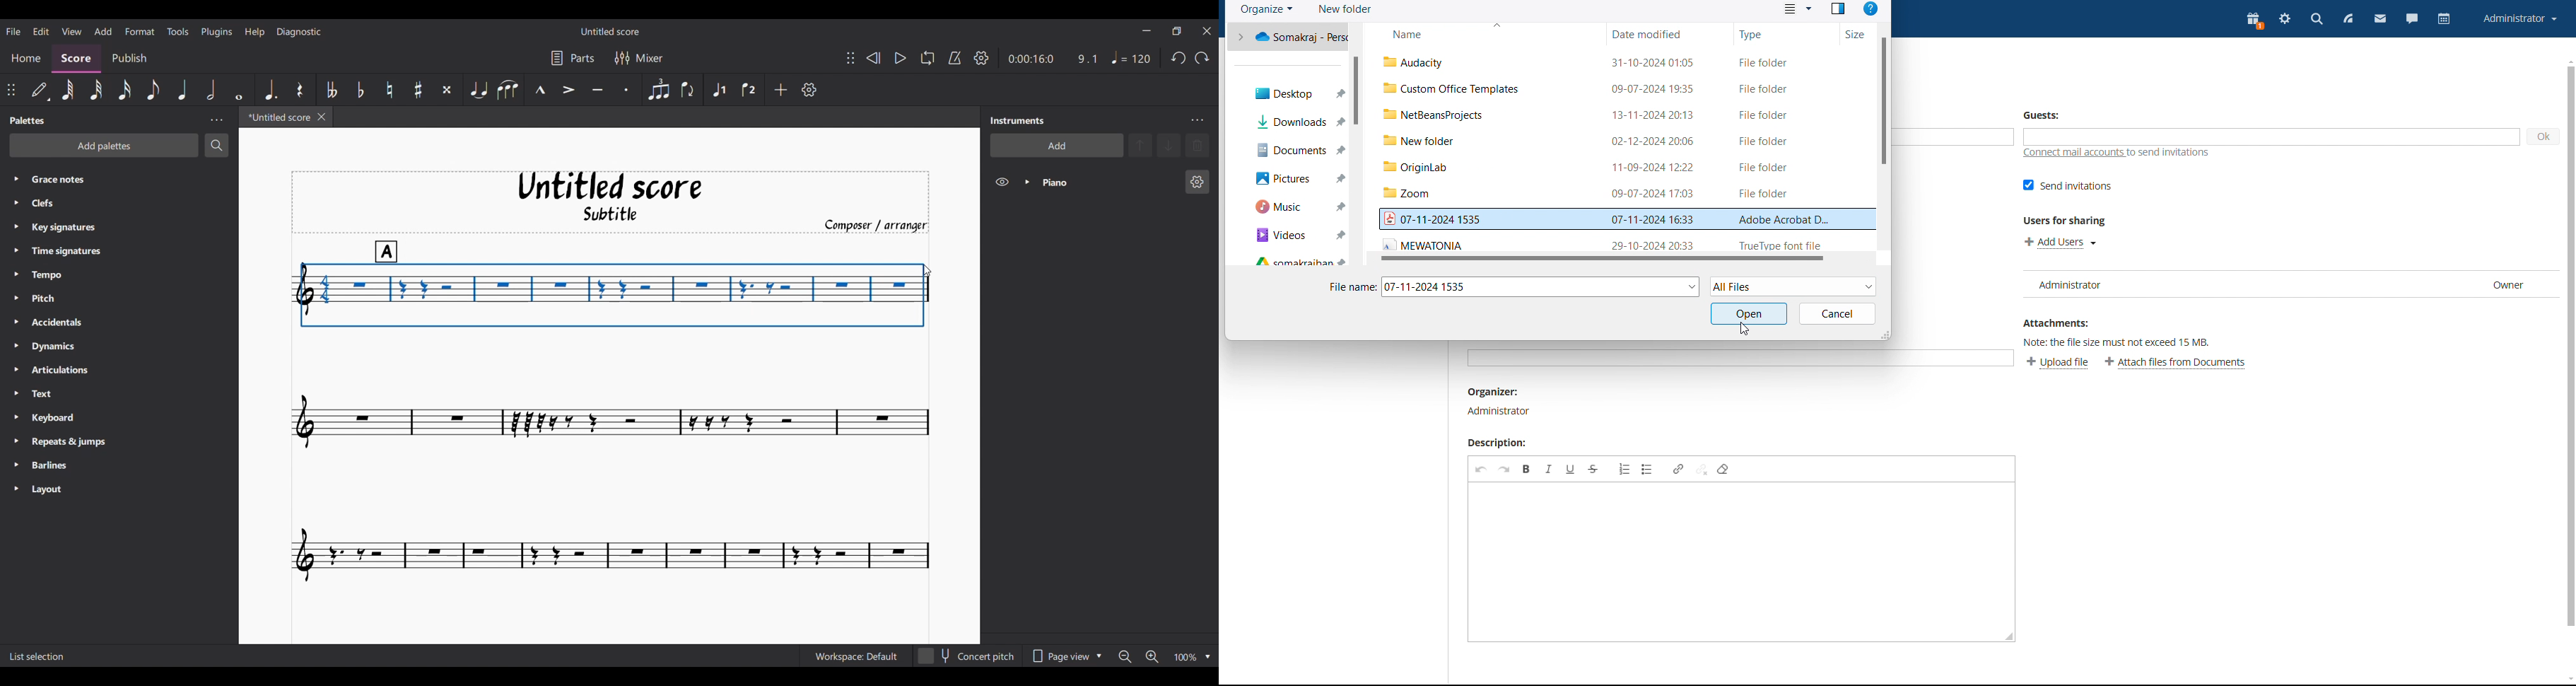  What do you see at coordinates (178, 32) in the screenshot?
I see `Tools menu` at bounding box center [178, 32].